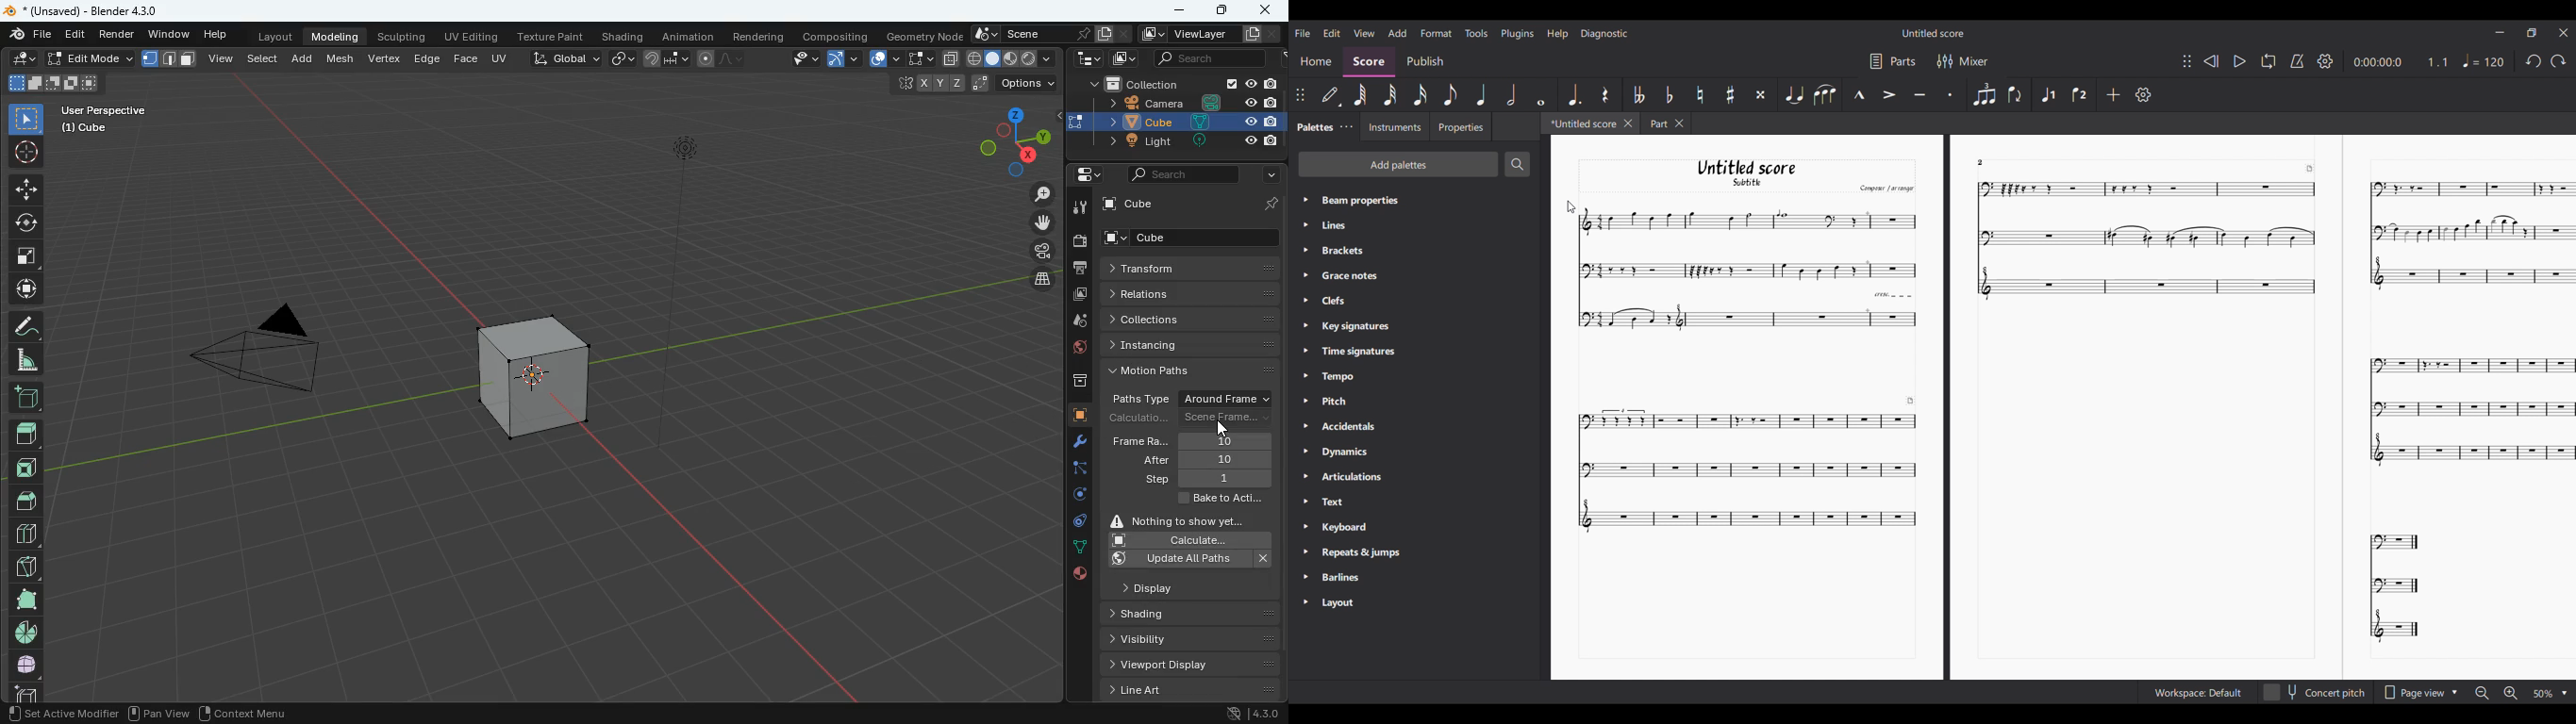 The height and width of the screenshot is (728, 2576). I want to click on Parts, so click(1904, 61).